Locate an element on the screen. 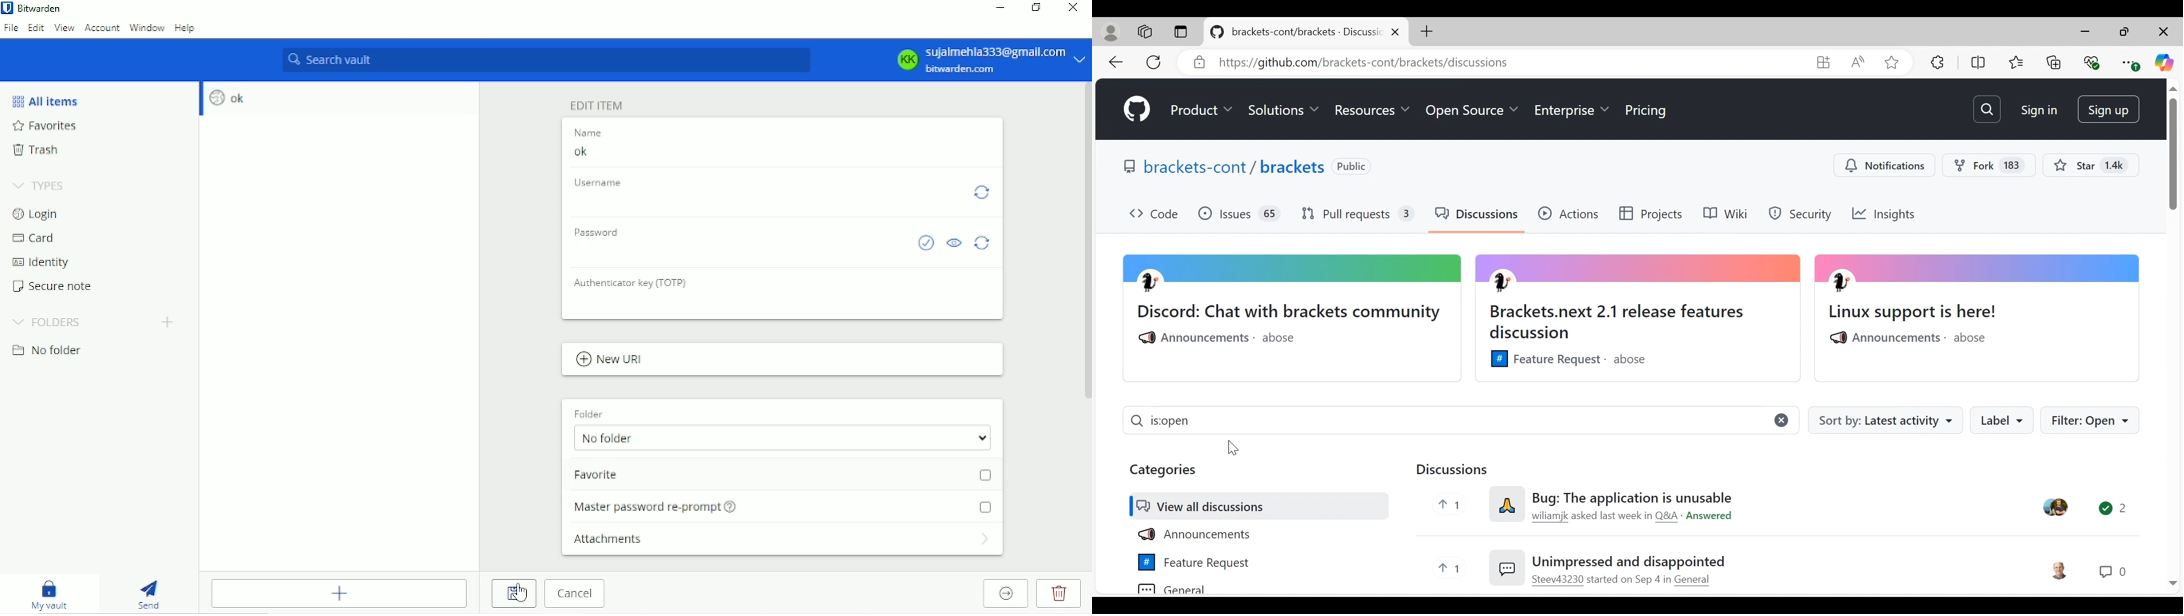 The image size is (2184, 616). Pull Requests is located at coordinates (1357, 215).